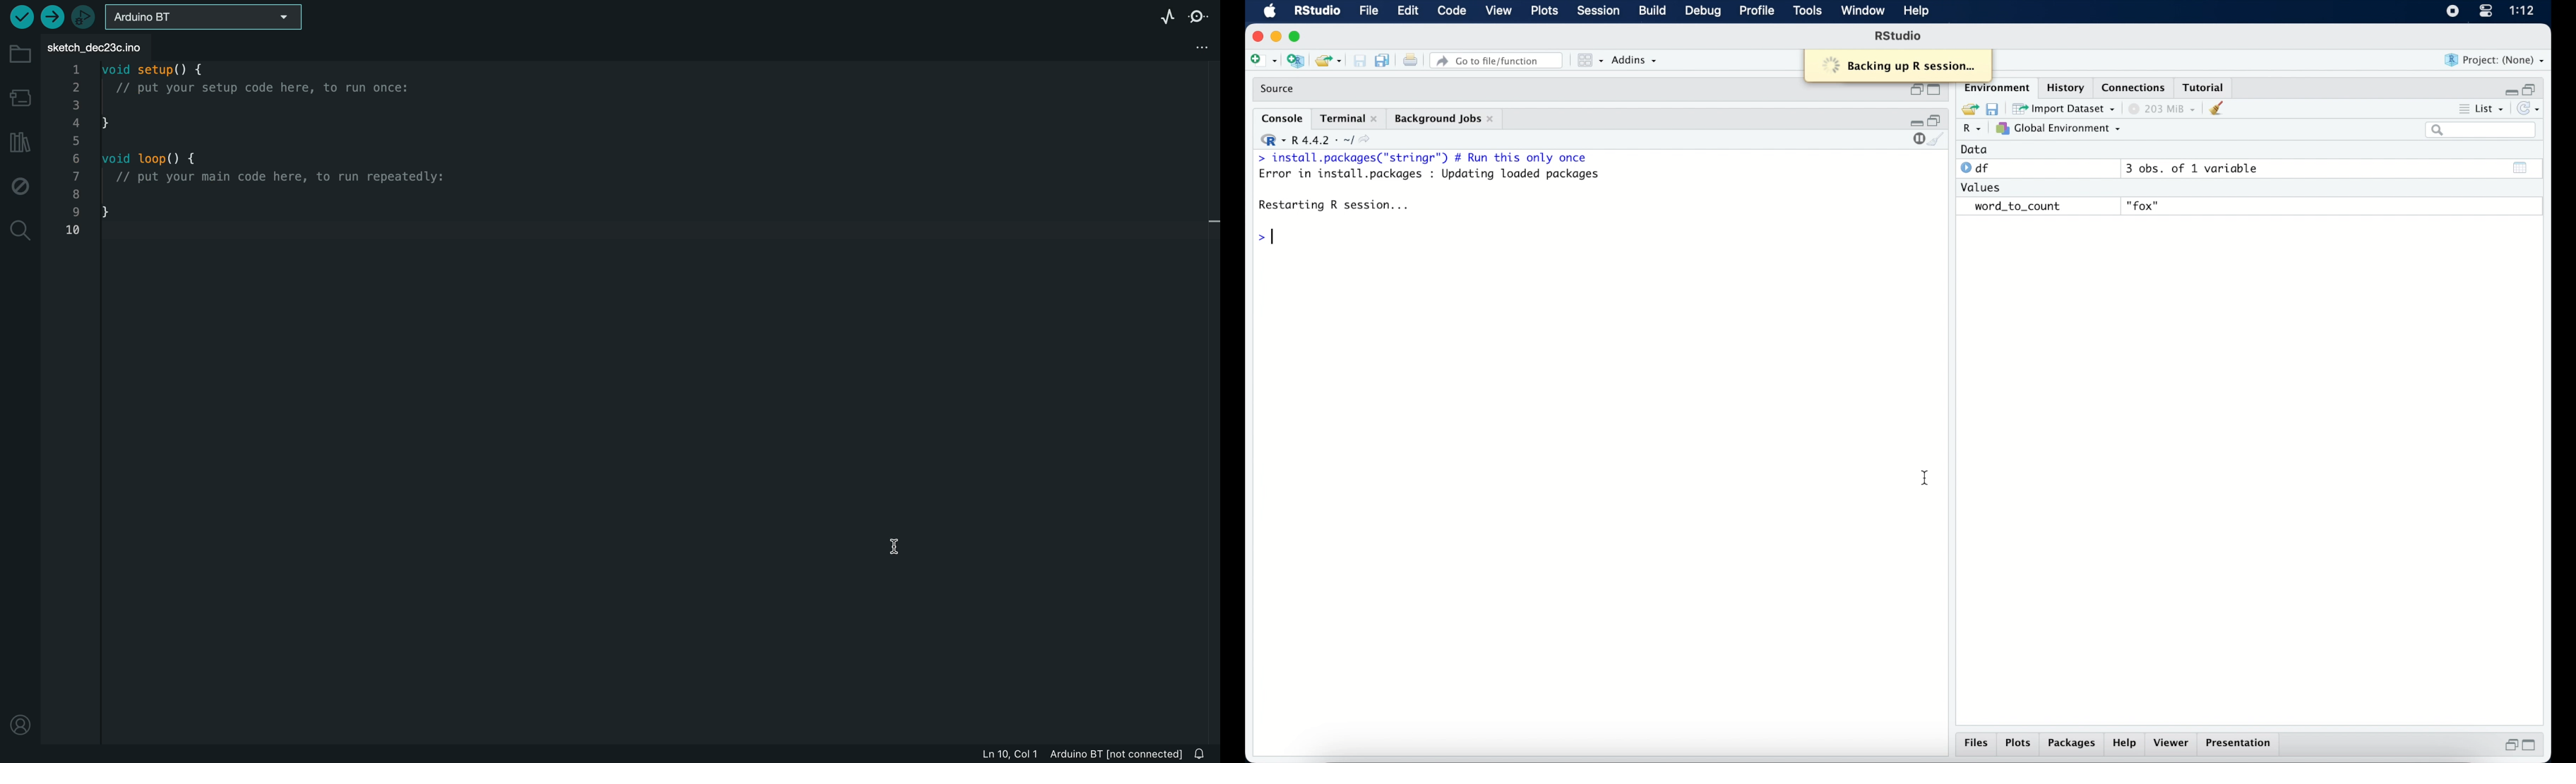  Describe the element at coordinates (1263, 238) in the screenshot. I see `command prompt` at that location.